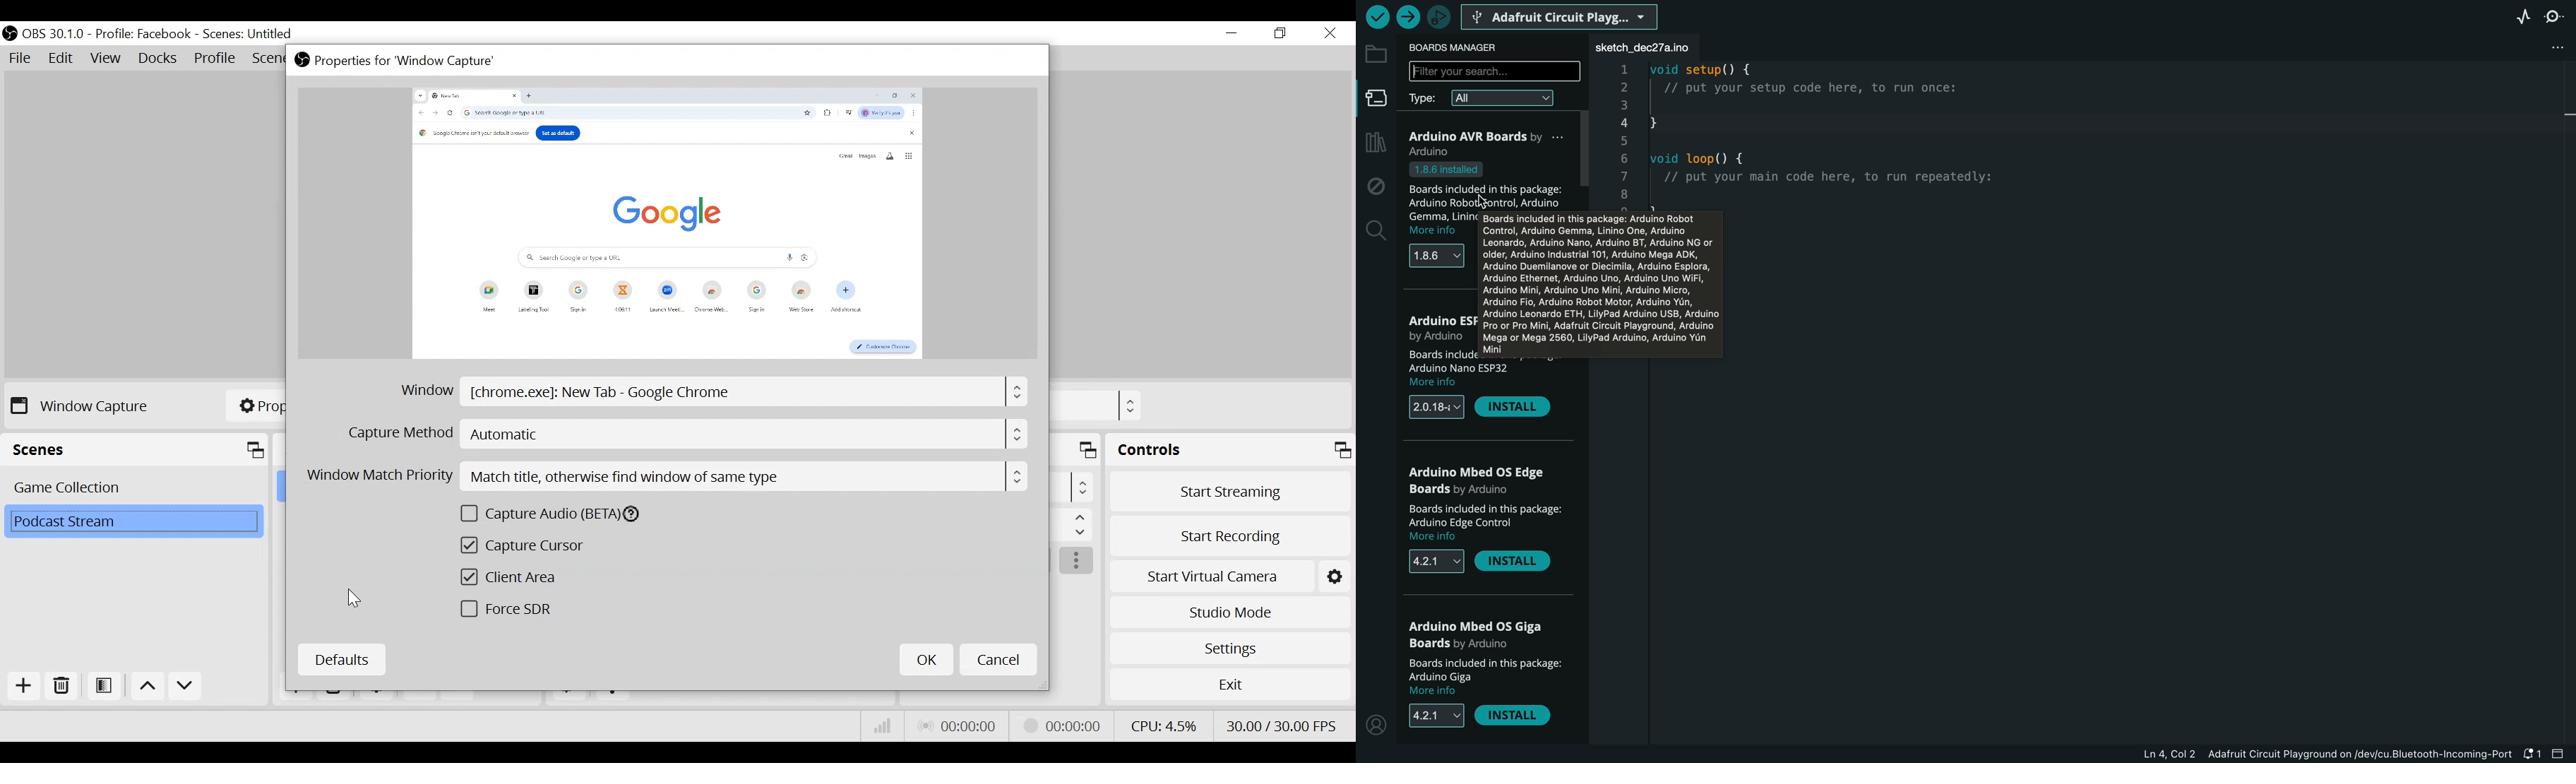 This screenshot has width=2576, height=784. What do you see at coordinates (1230, 450) in the screenshot?
I see `Controls Panel` at bounding box center [1230, 450].